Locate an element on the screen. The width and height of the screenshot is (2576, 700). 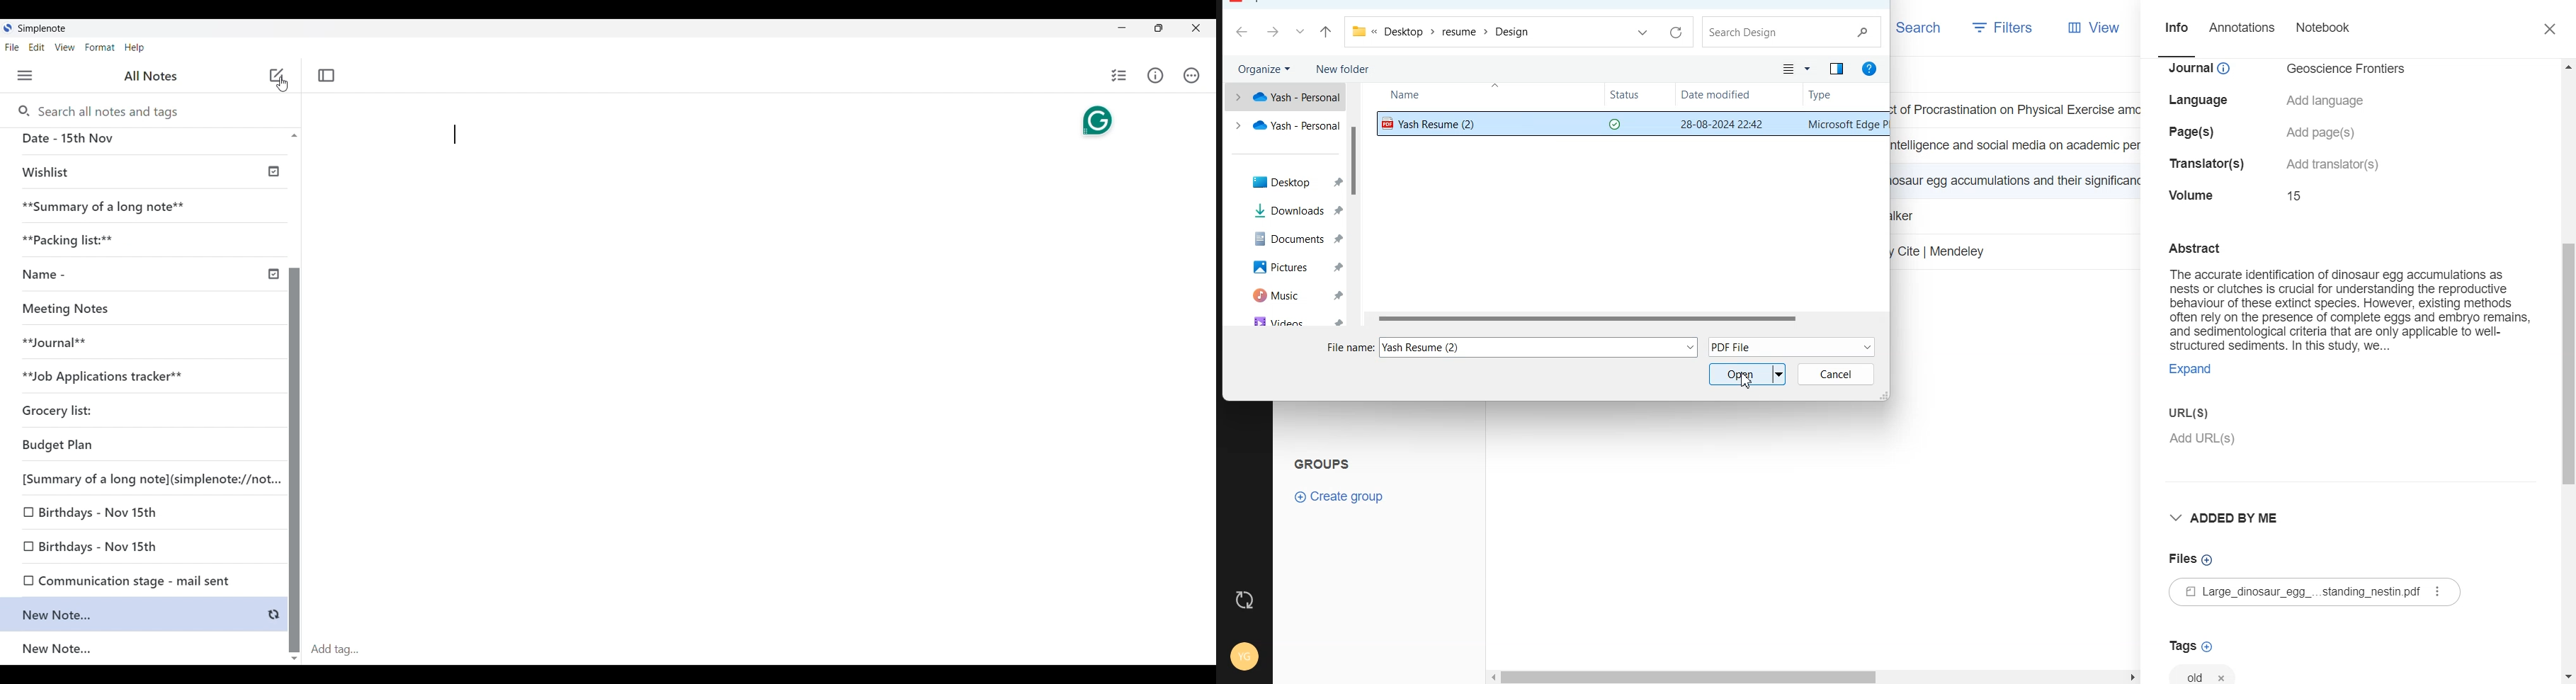
Pictures is located at coordinates (1286, 265).